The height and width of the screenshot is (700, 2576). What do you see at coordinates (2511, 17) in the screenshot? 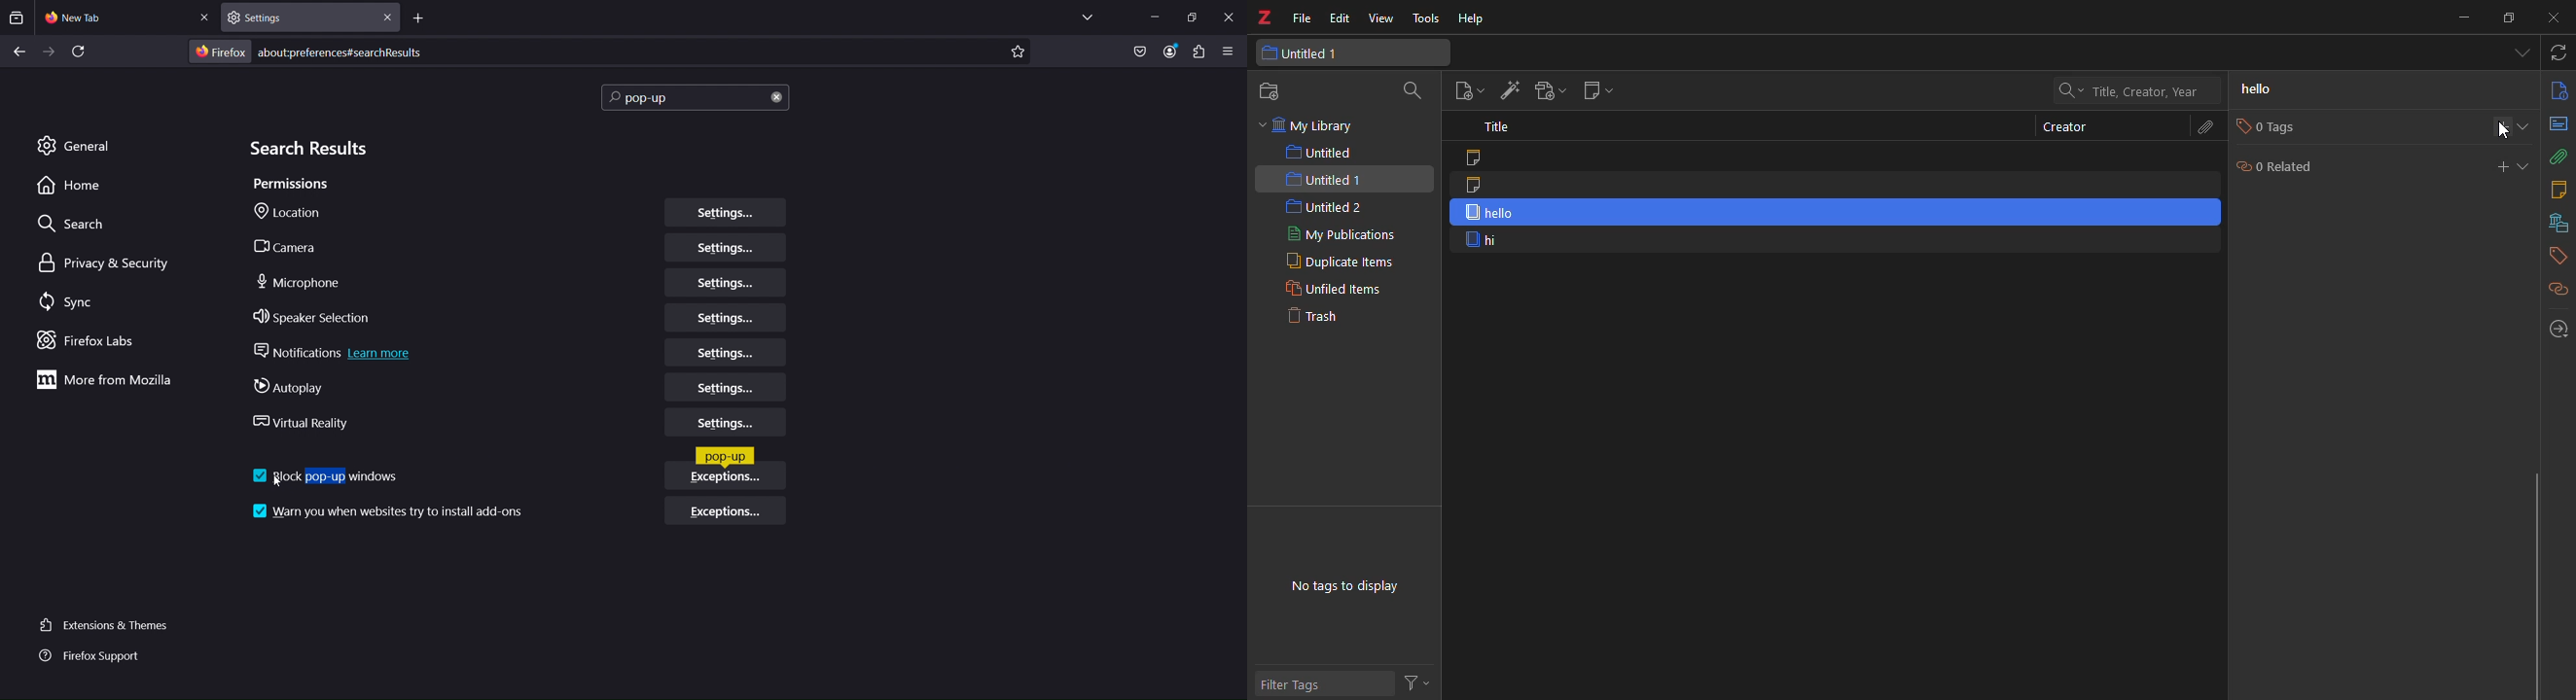
I see `maximize` at bounding box center [2511, 17].